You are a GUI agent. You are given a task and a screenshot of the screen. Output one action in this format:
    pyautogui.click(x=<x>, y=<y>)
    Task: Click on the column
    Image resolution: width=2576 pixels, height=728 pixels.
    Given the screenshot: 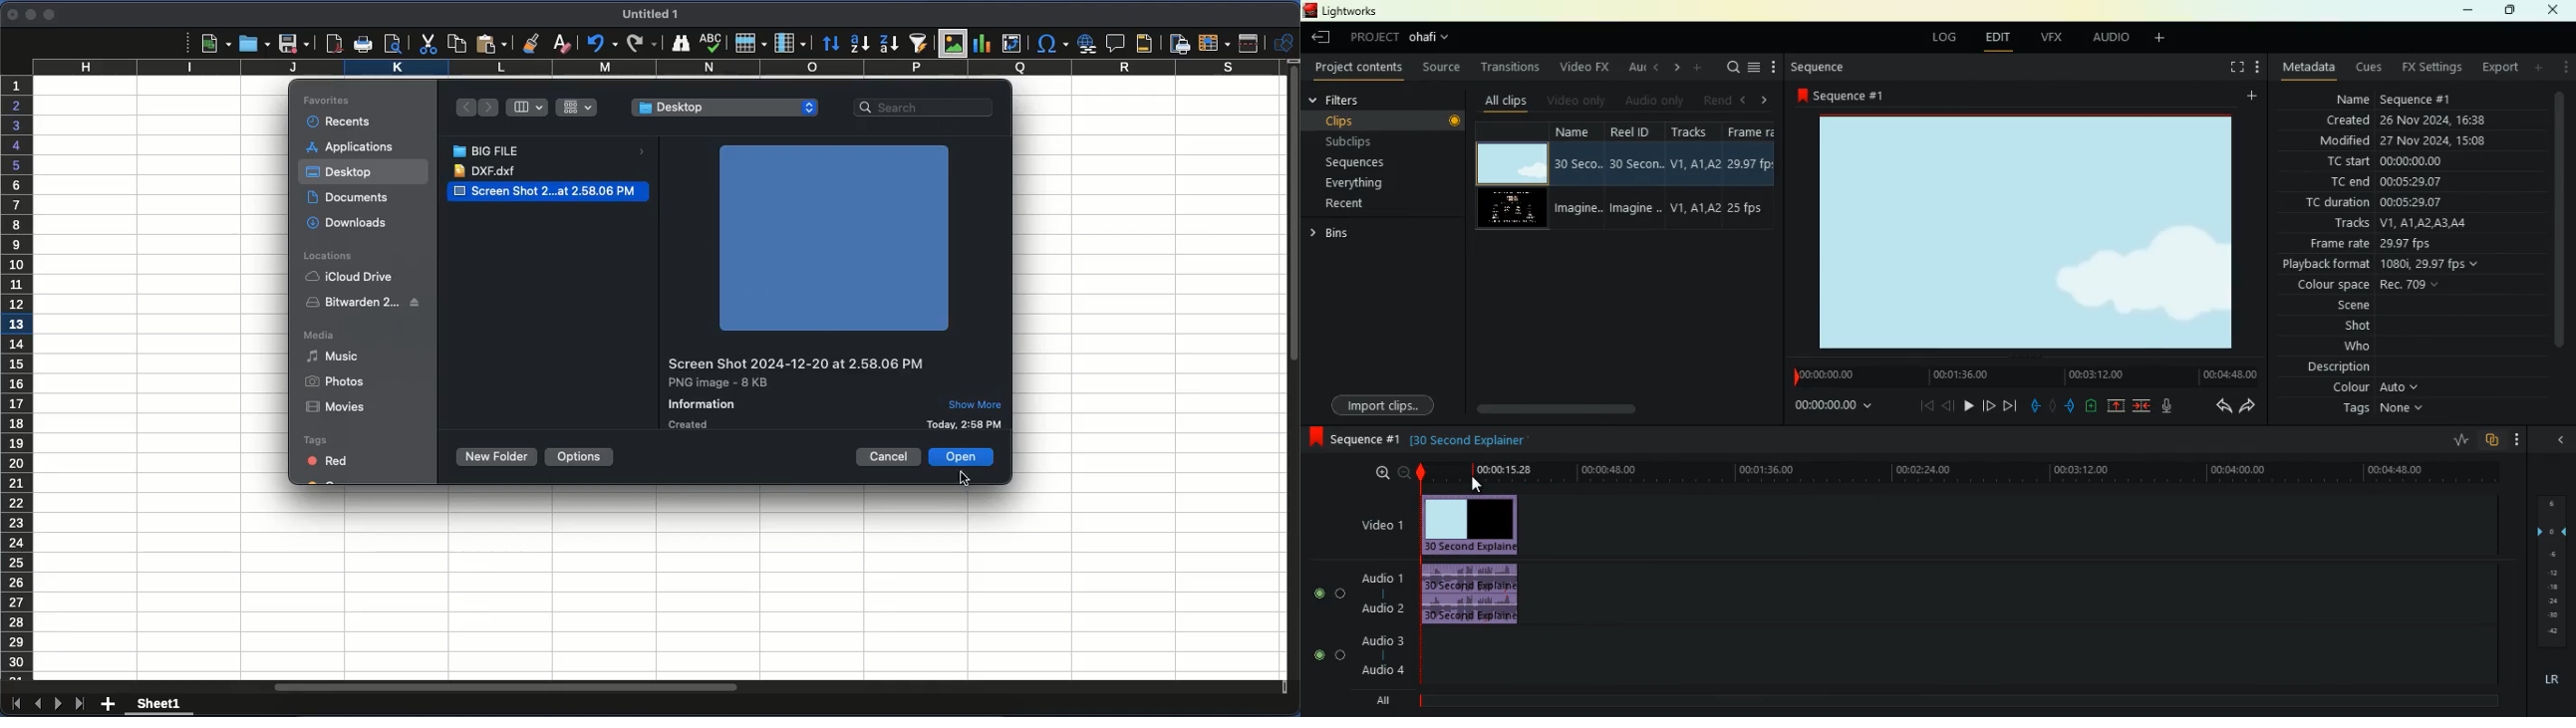 What is the action you would take?
    pyautogui.click(x=528, y=107)
    